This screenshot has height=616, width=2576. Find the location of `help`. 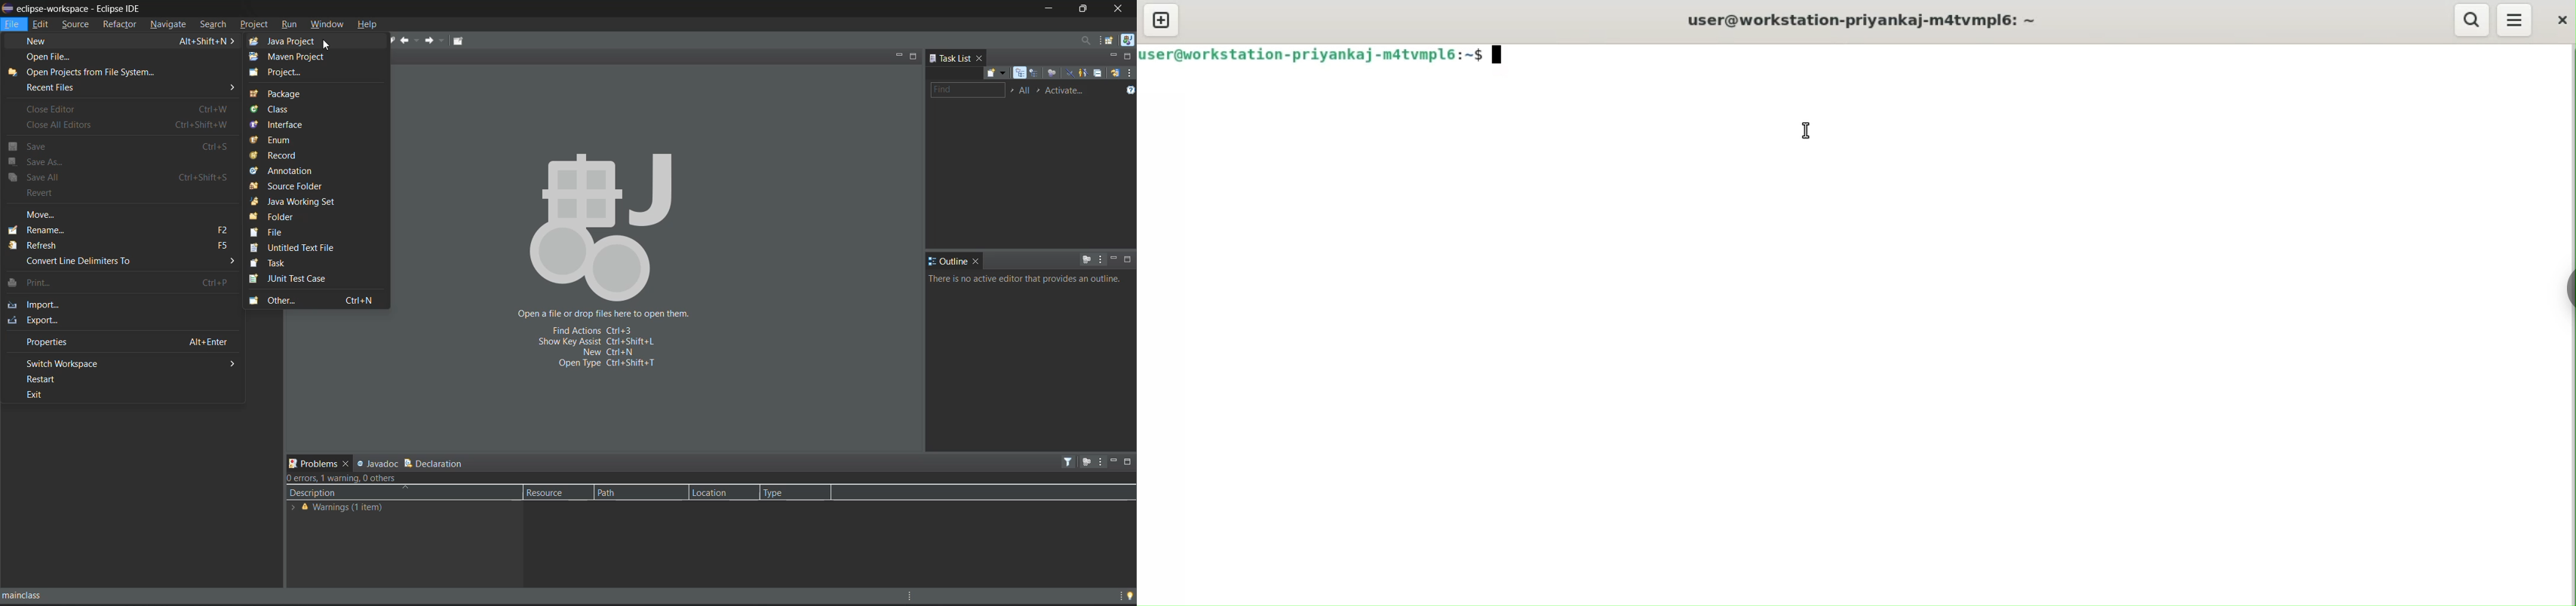

help is located at coordinates (367, 26).